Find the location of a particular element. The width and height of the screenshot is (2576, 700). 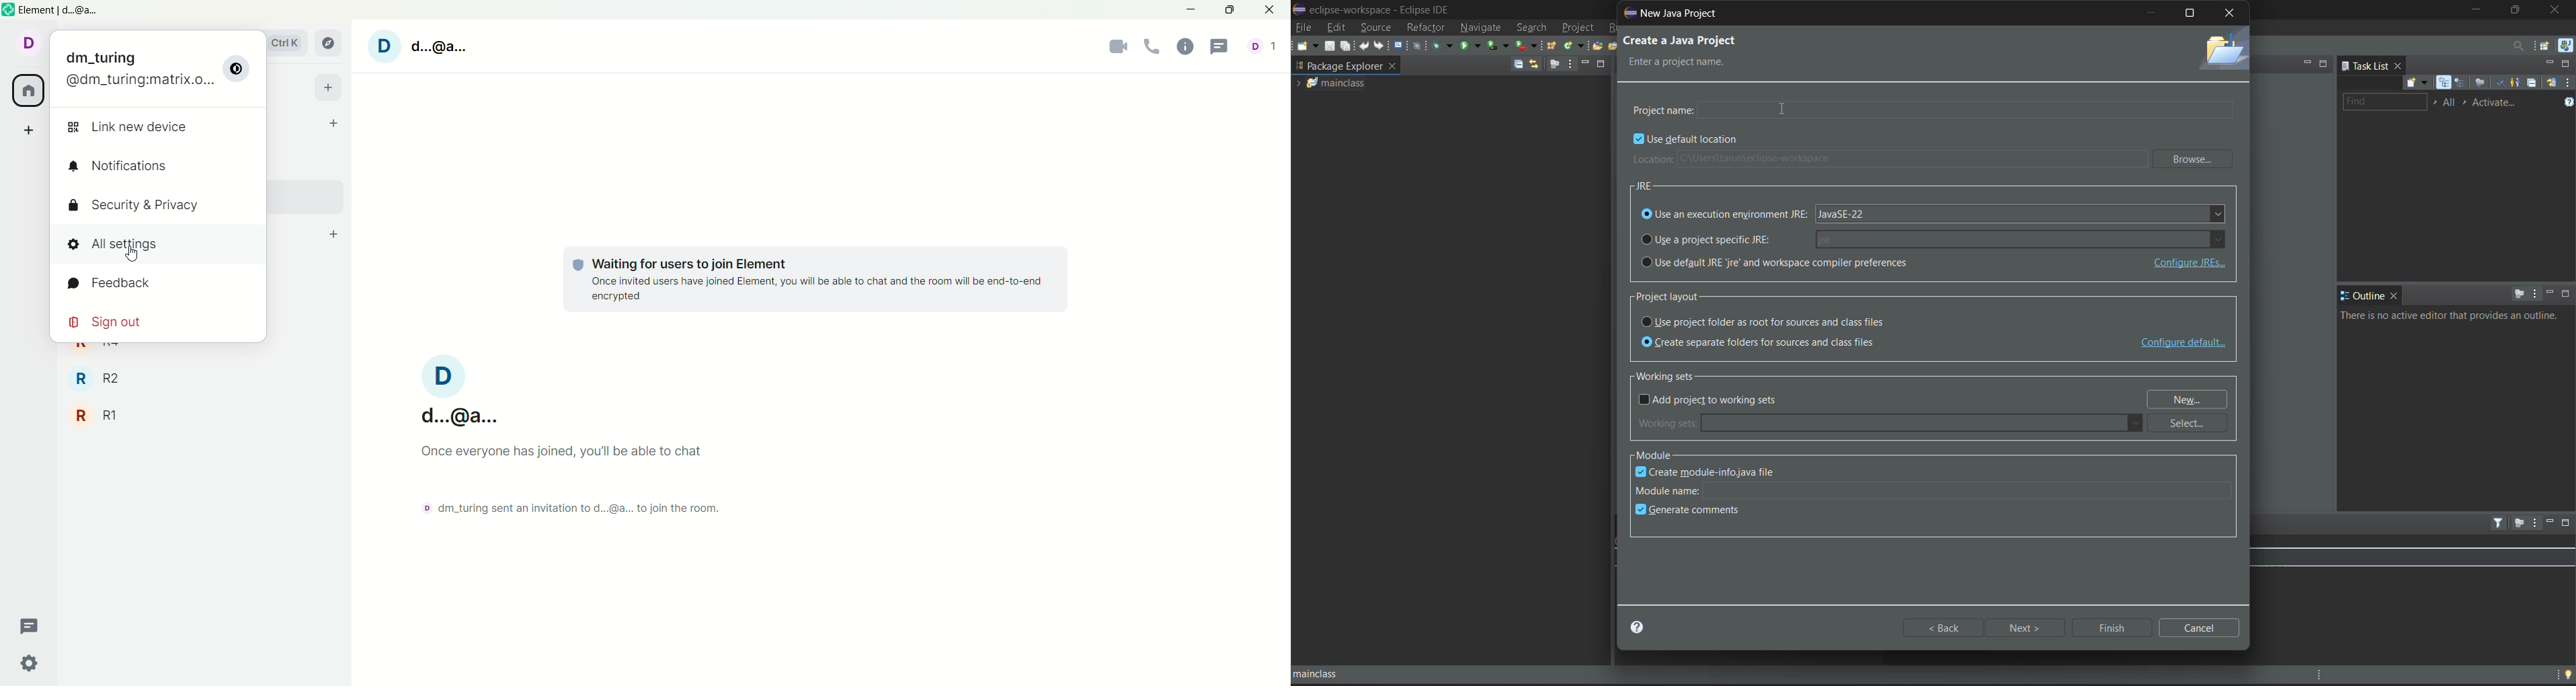

access commands and other items is located at coordinates (2515, 44).